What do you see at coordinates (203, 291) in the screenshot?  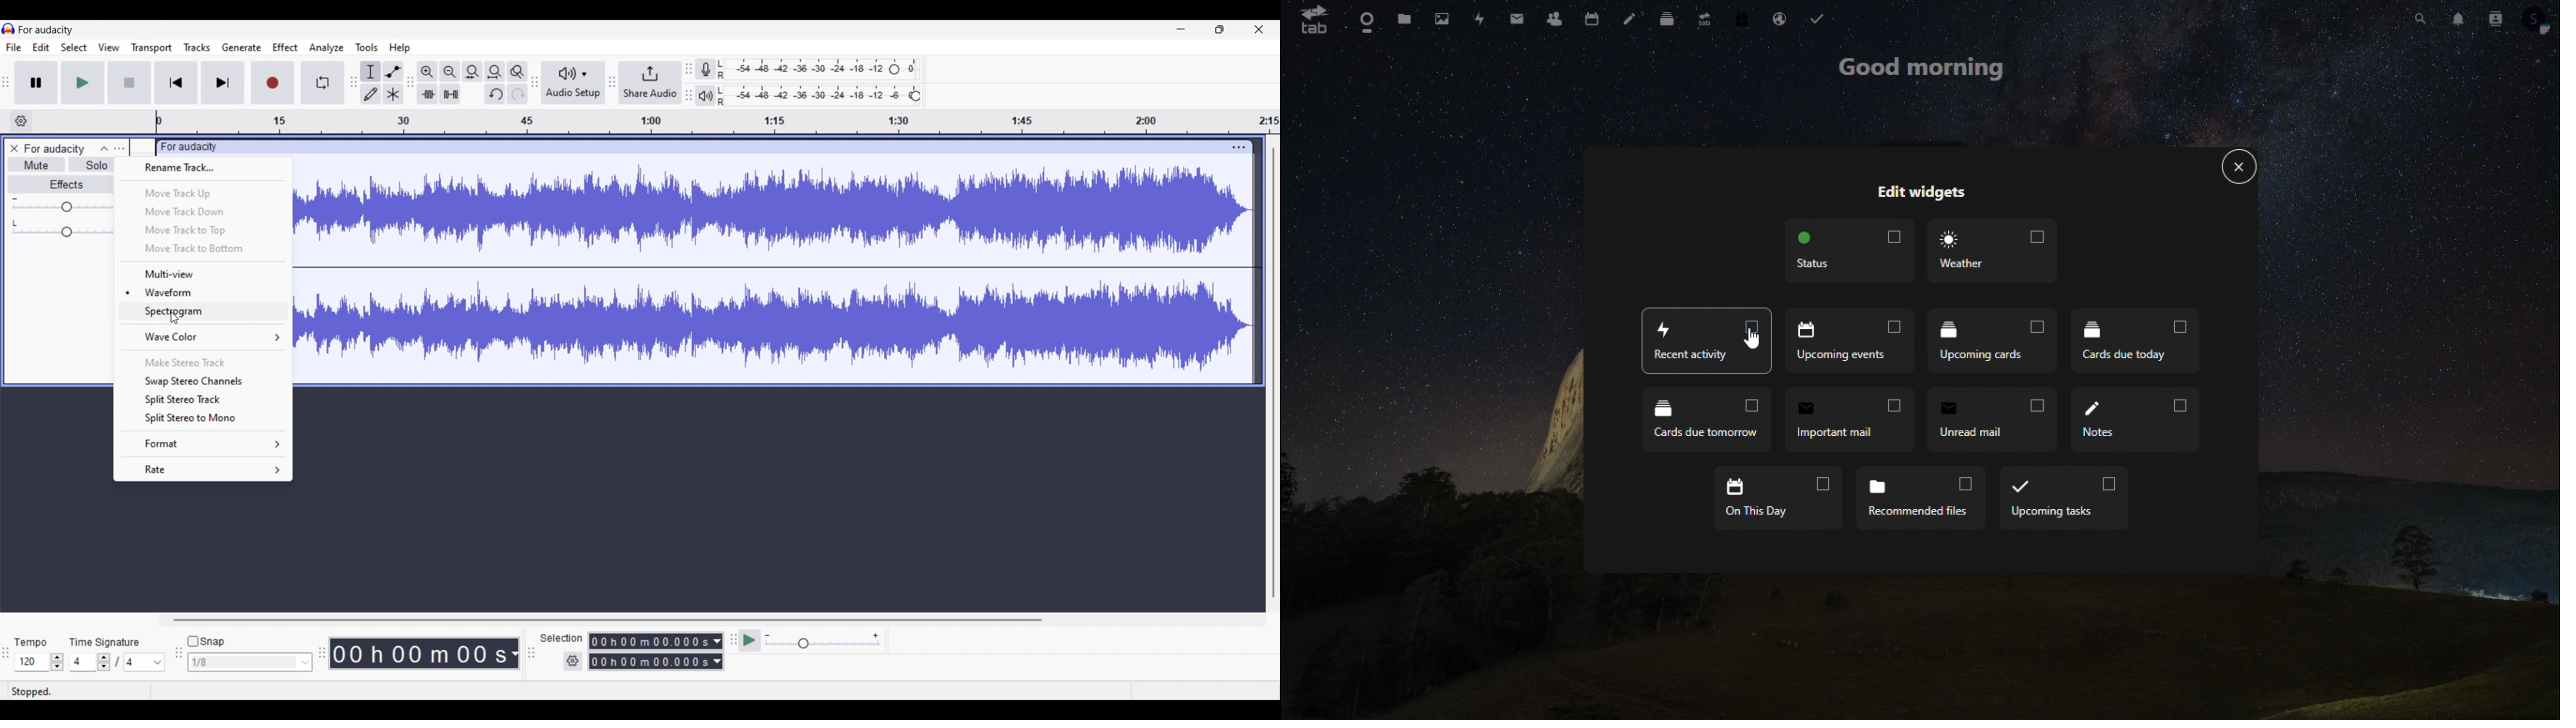 I see `Waveform, current selection` at bounding box center [203, 291].